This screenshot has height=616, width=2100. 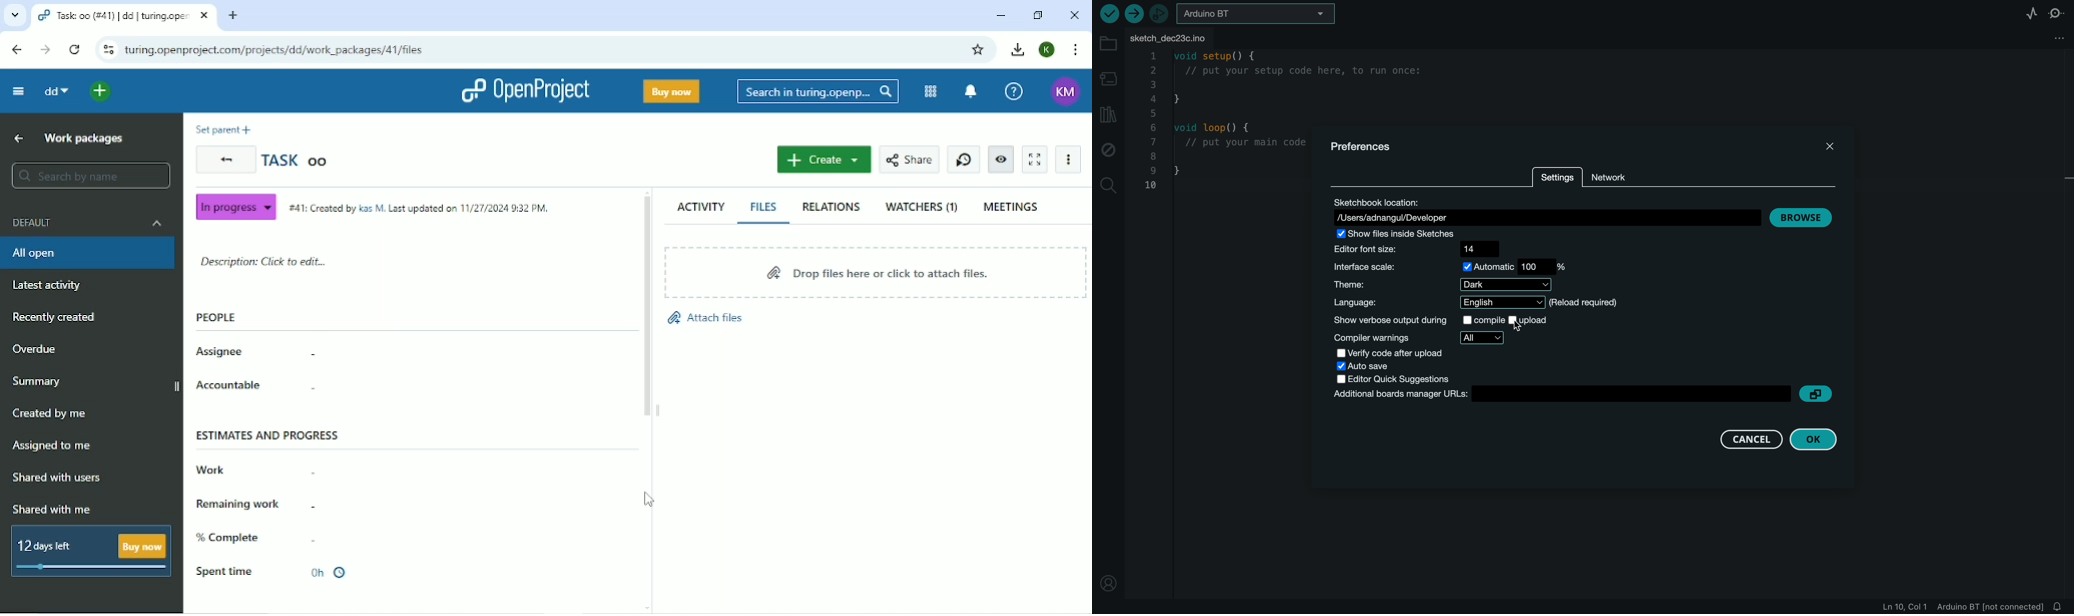 I want to click on verify code, so click(x=1389, y=353).